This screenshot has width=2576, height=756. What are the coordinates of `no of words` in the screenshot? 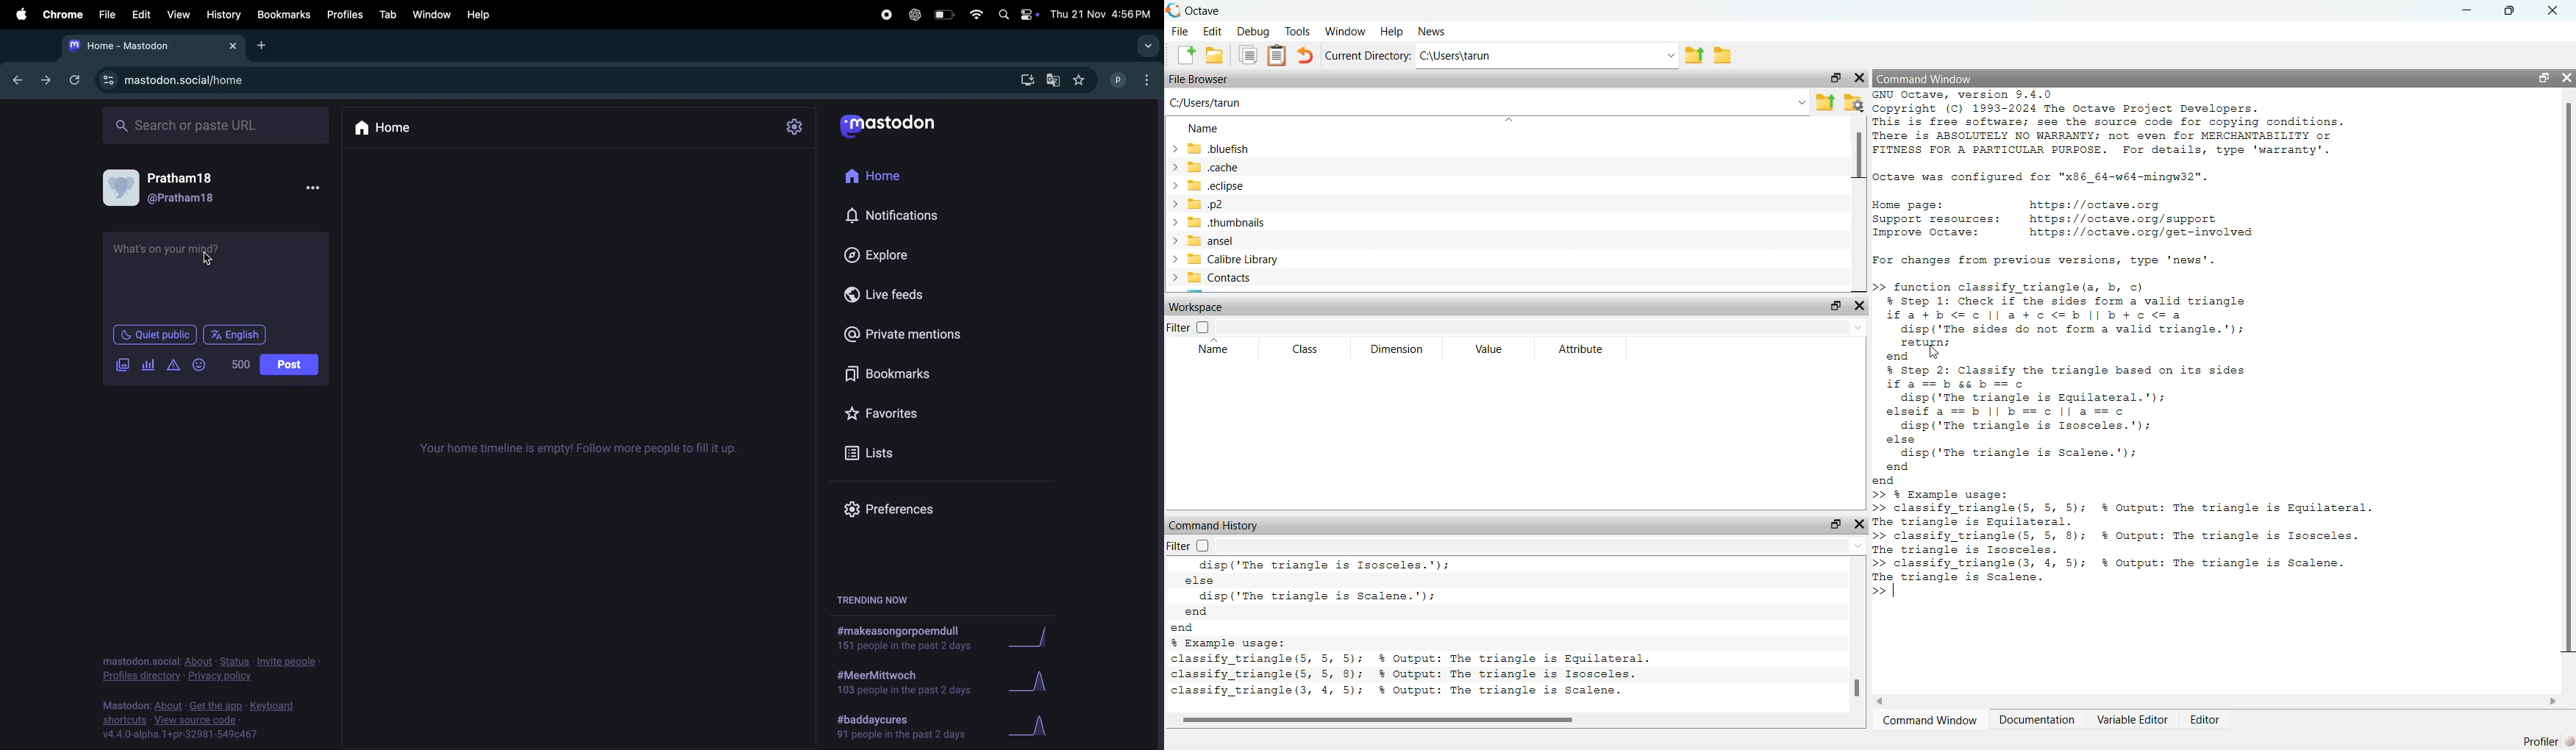 It's located at (243, 366).